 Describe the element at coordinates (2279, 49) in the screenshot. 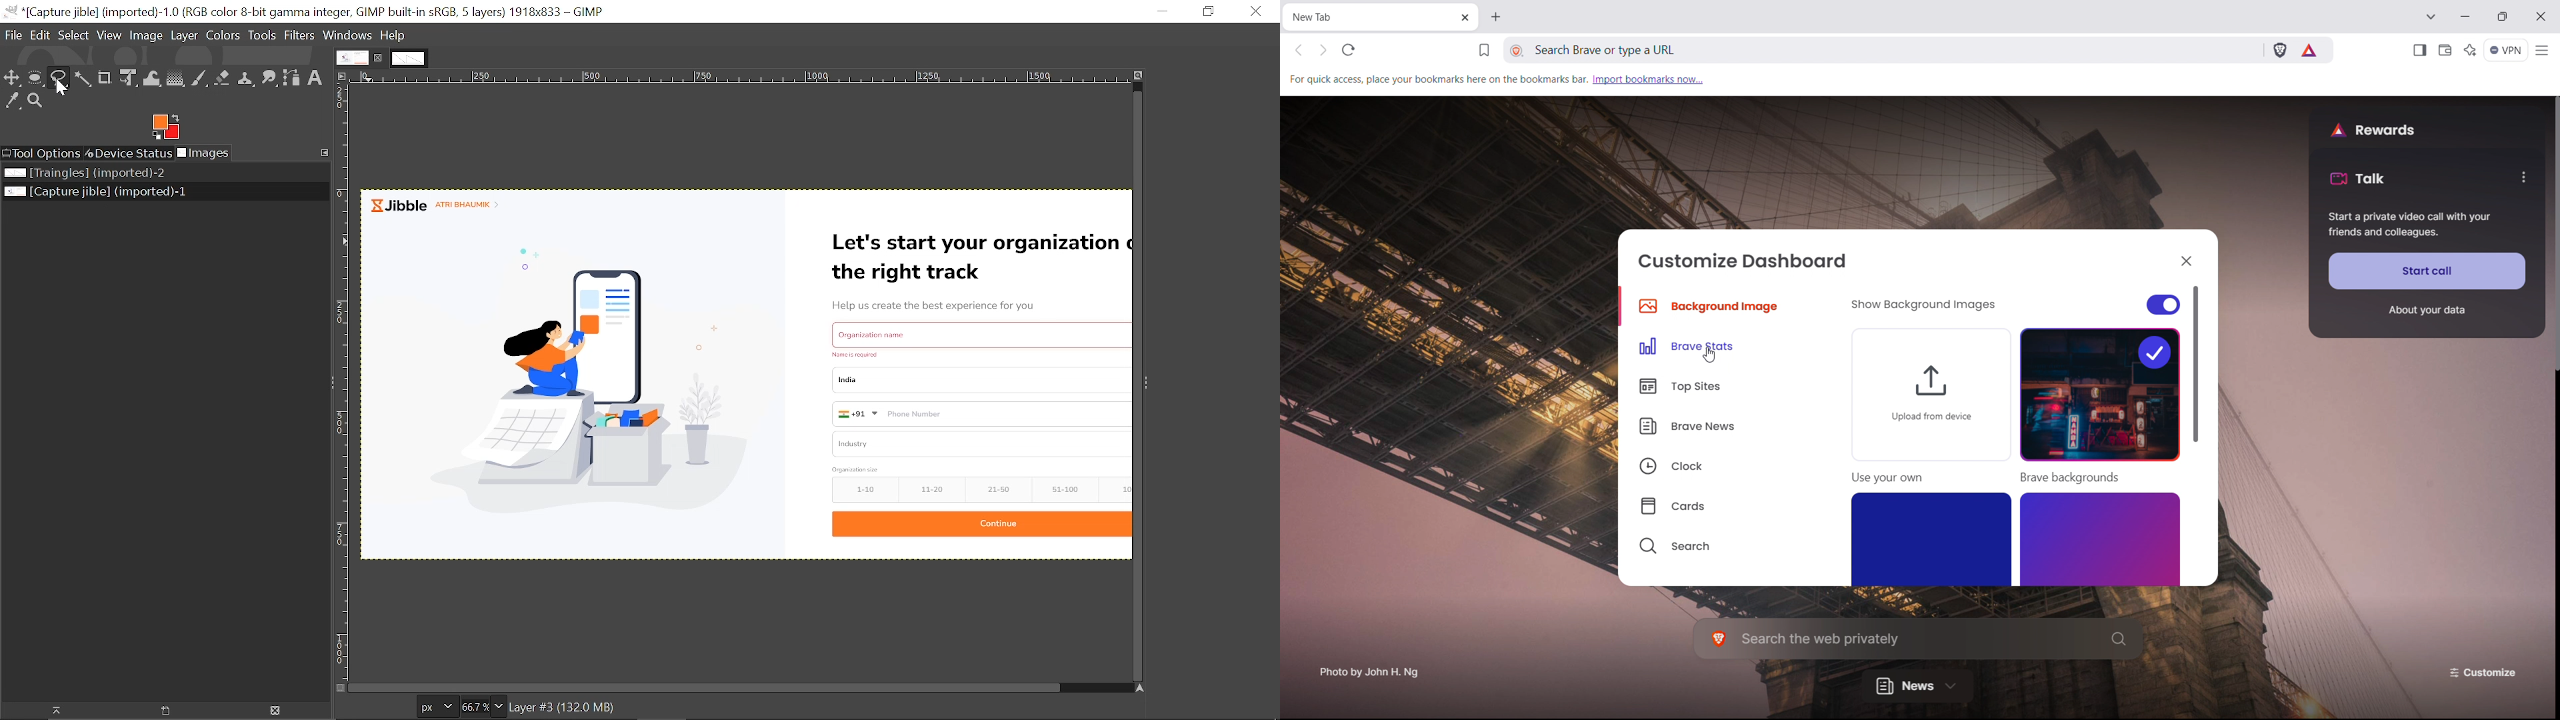

I see `brave shields` at that location.